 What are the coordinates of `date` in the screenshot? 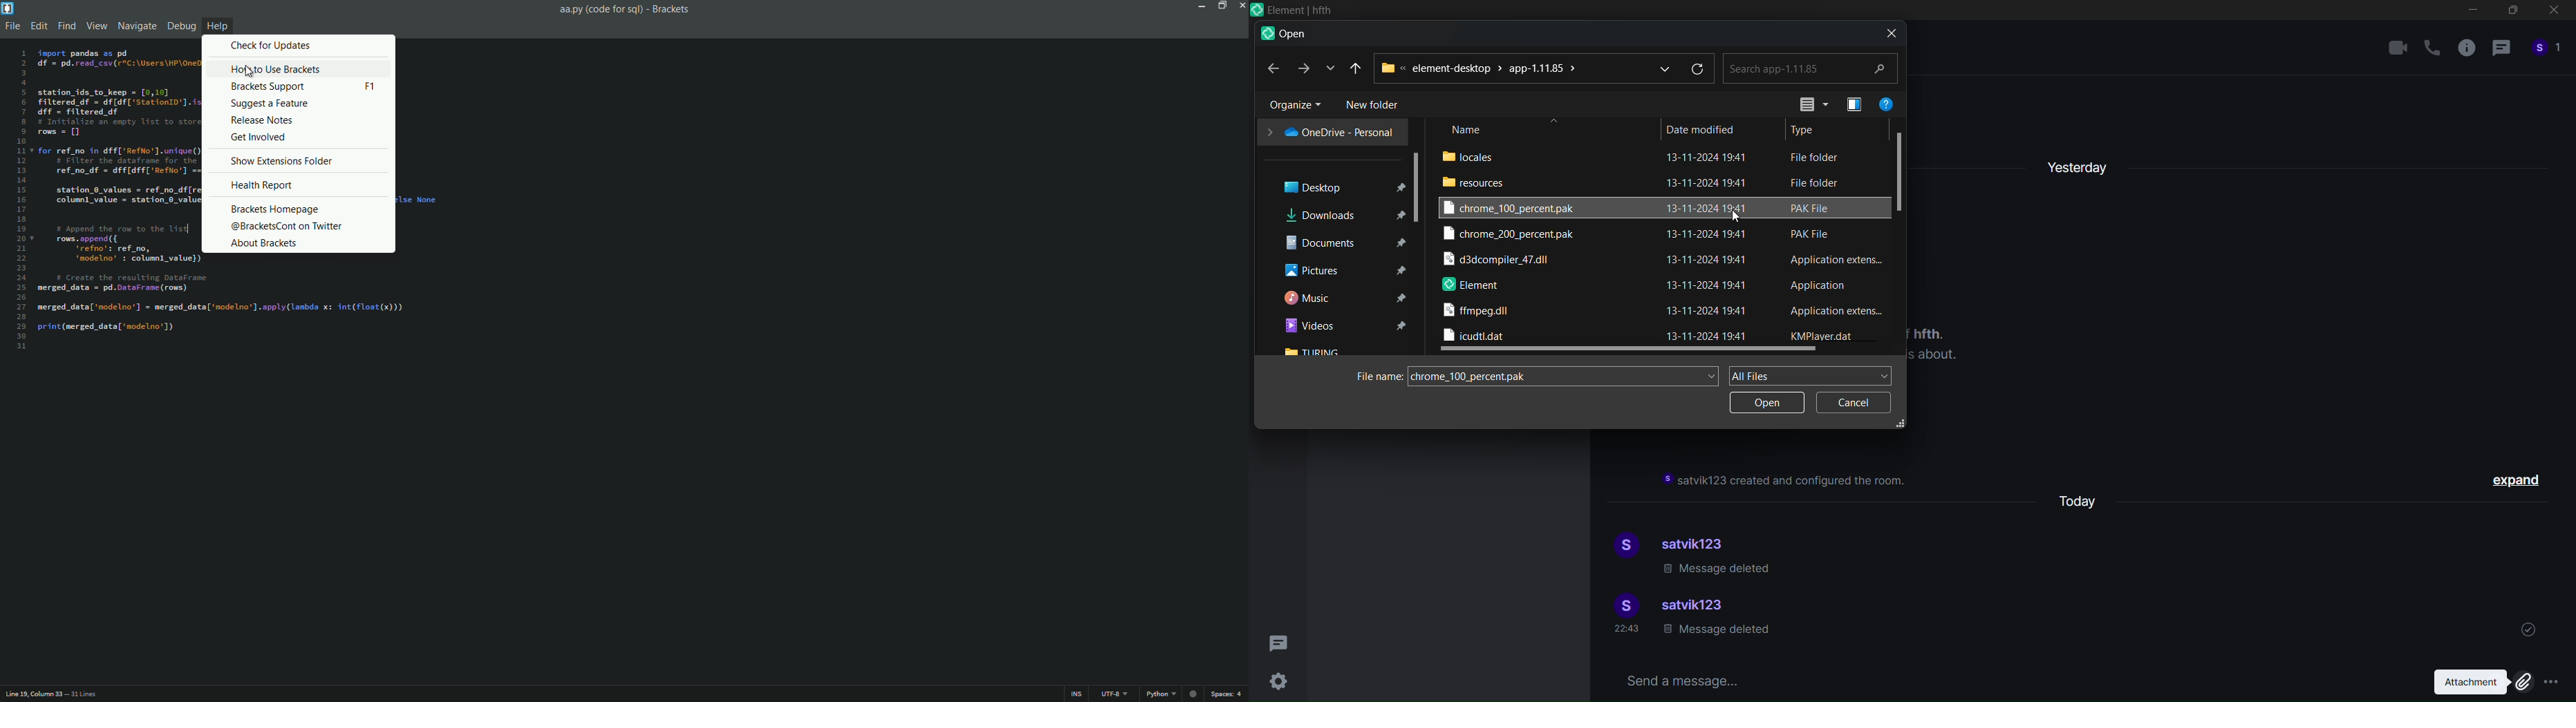 It's located at (1710, 246).